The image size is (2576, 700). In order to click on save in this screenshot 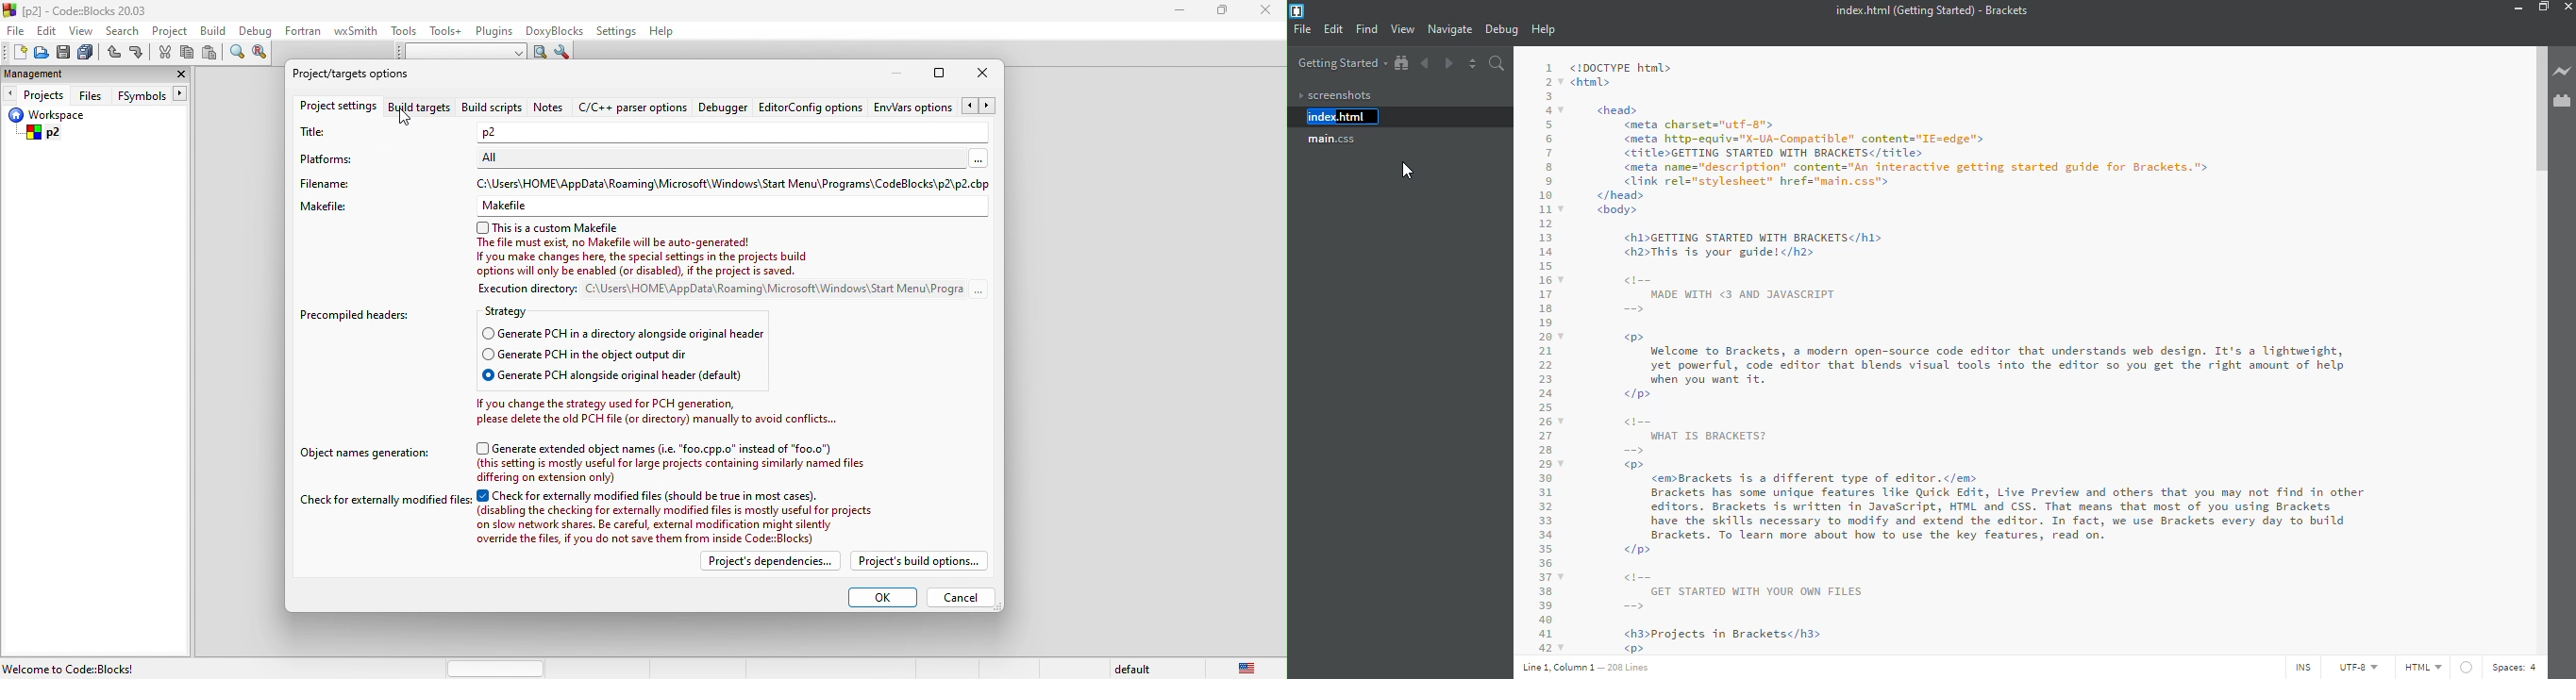, I will do `click(65, 53)`.